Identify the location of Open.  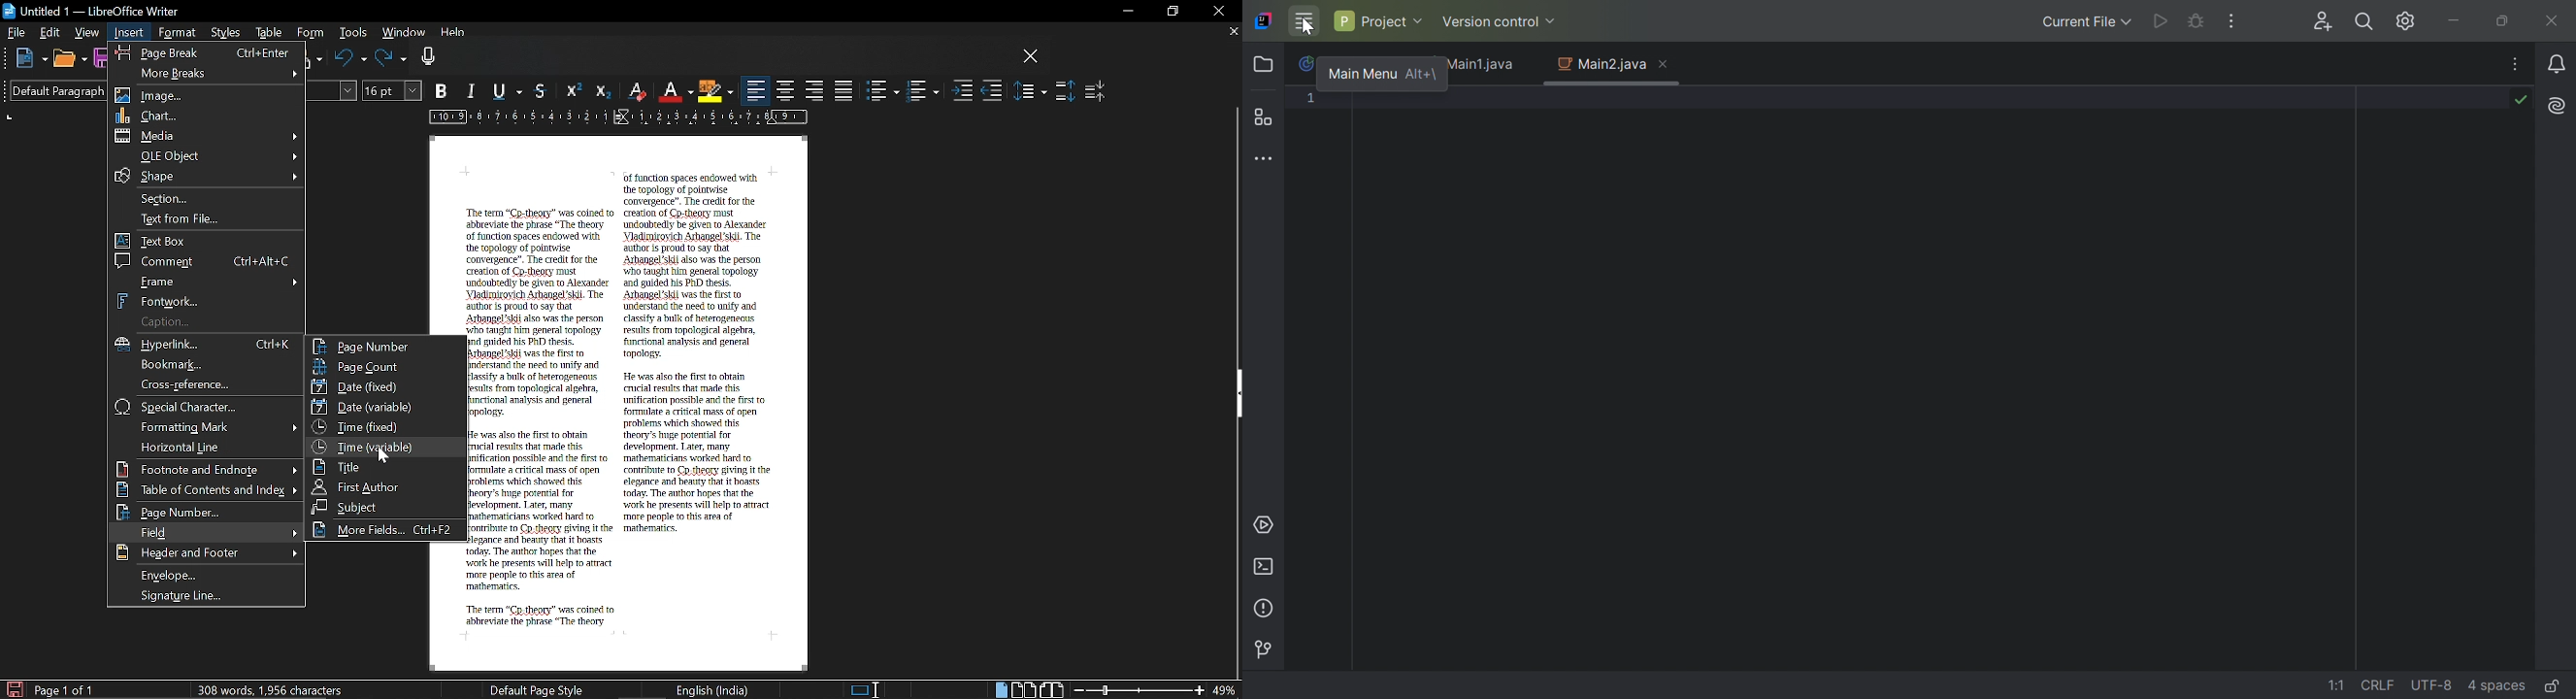
(69, 60).